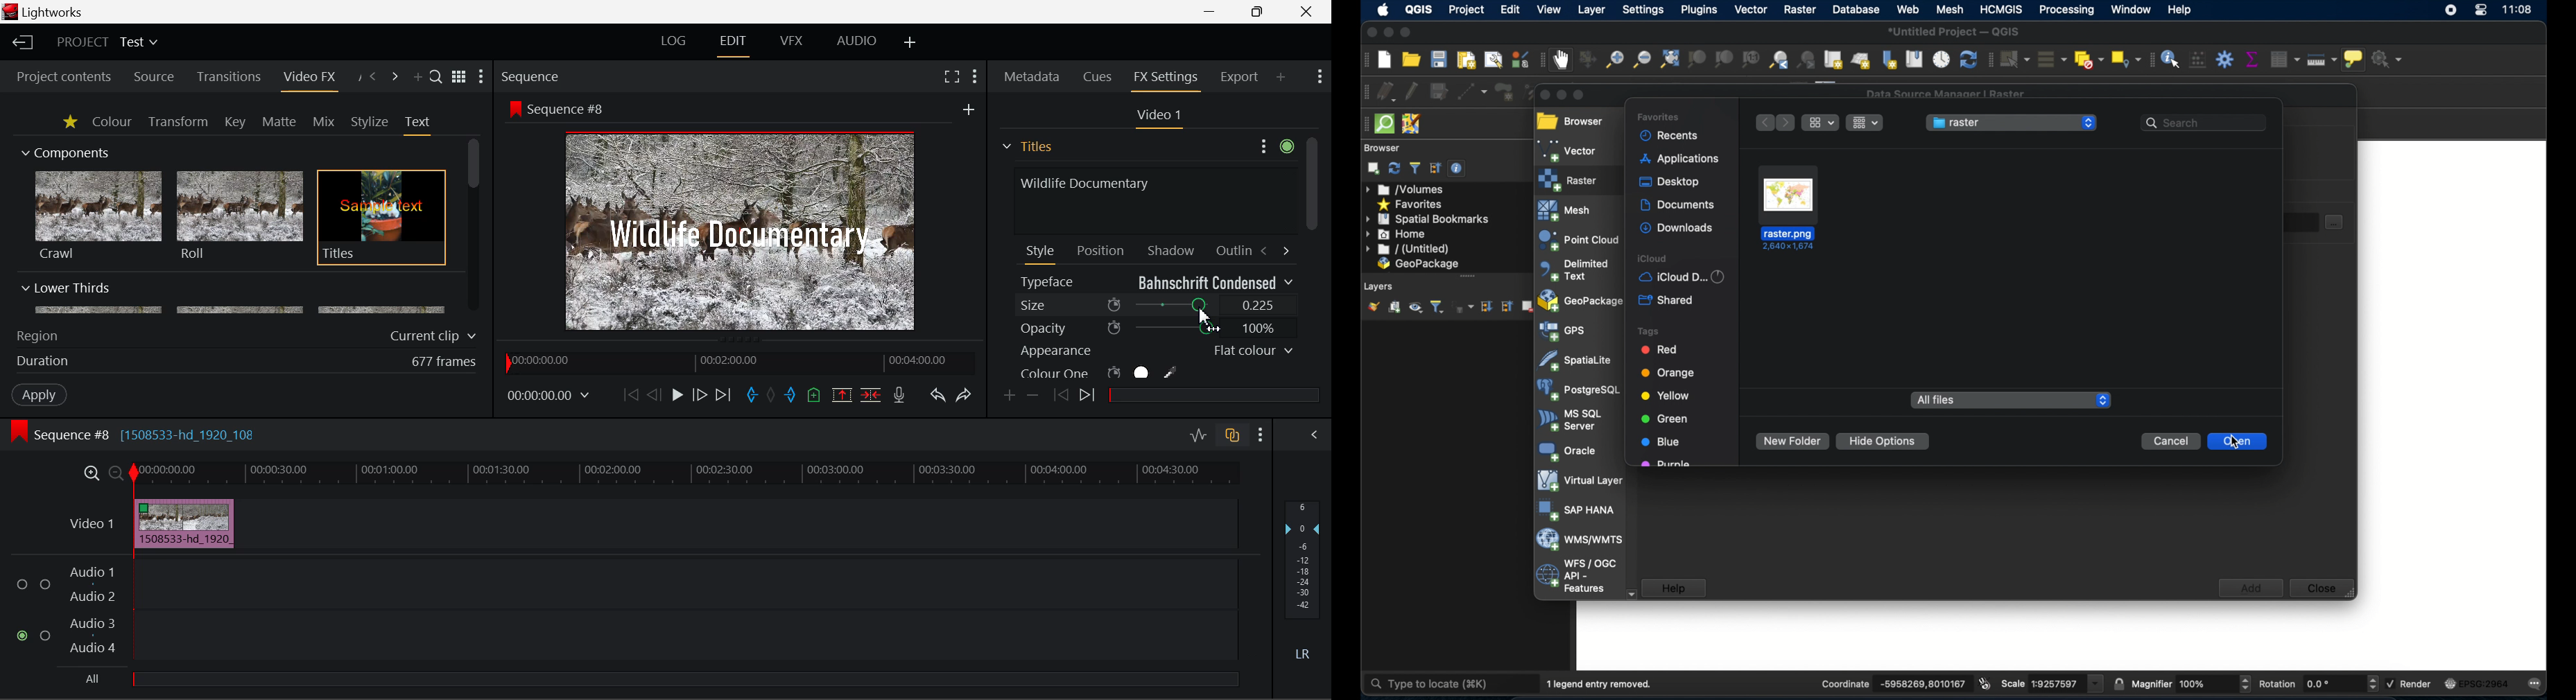 This screenshot has height=700, width=2576. What do you see at coordinates (2087, 59) in the screenshot?
I see `deselect features from all layers` at bounding box center [2087, 59].